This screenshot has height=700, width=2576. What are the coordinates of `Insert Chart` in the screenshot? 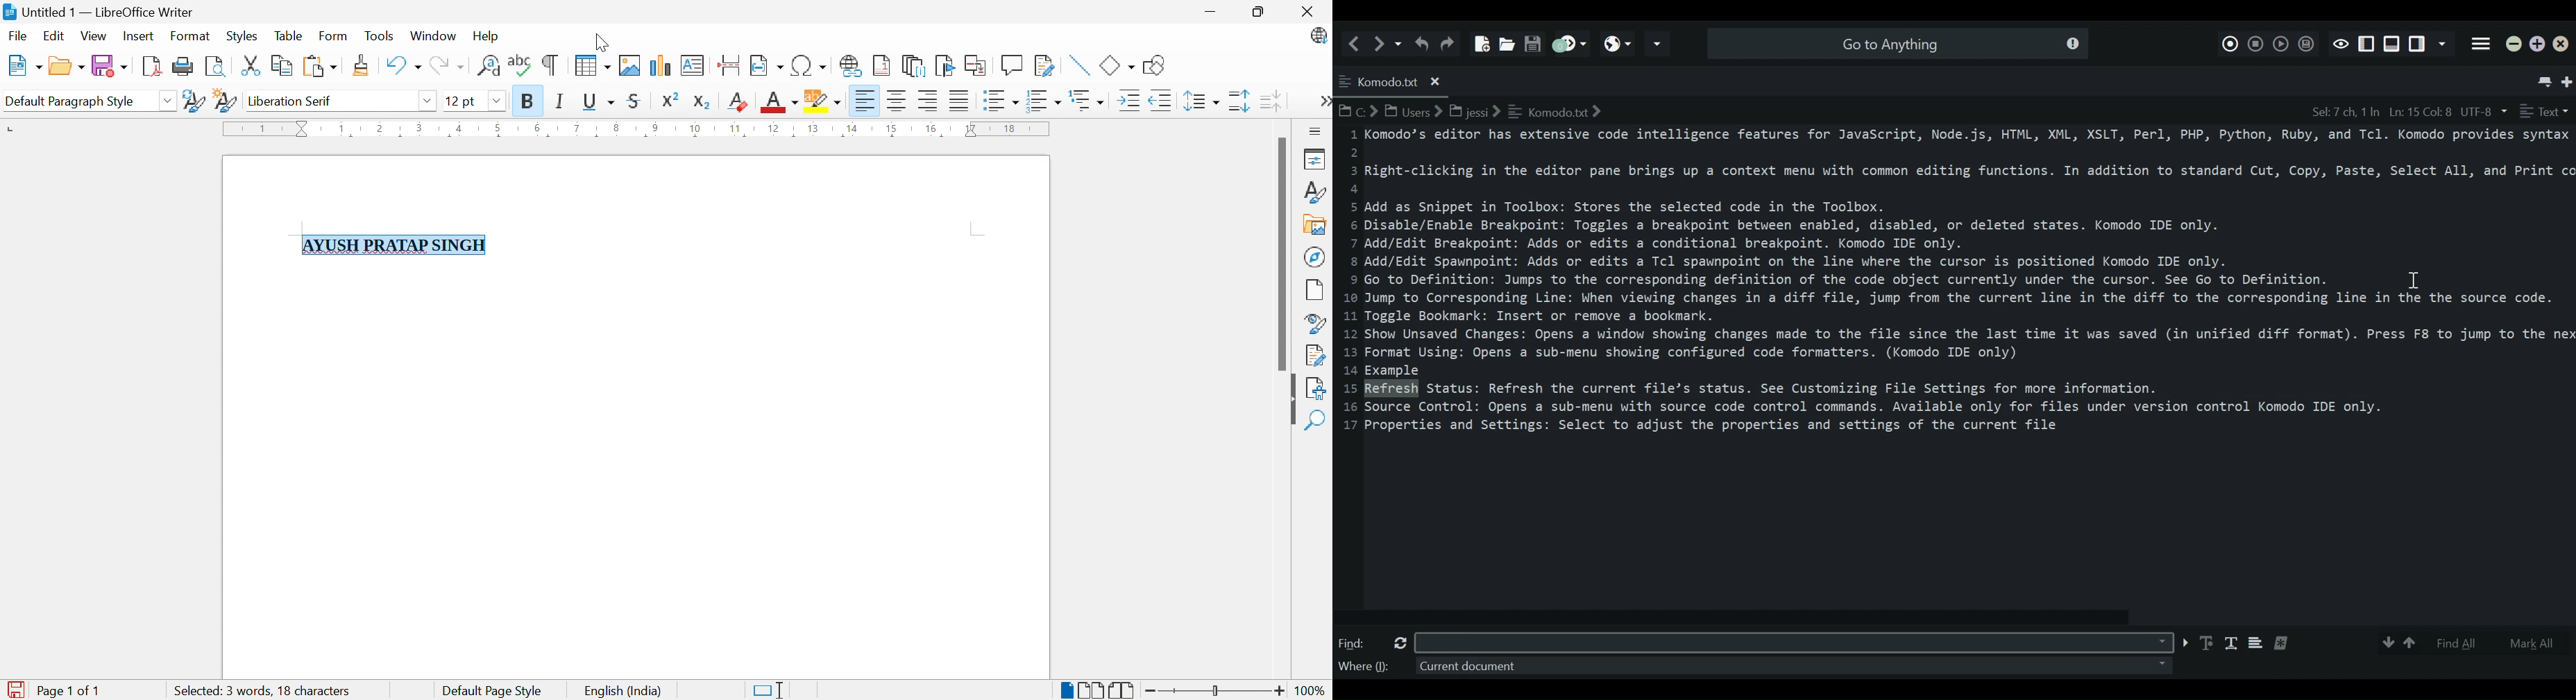 It's located at (660, 65).